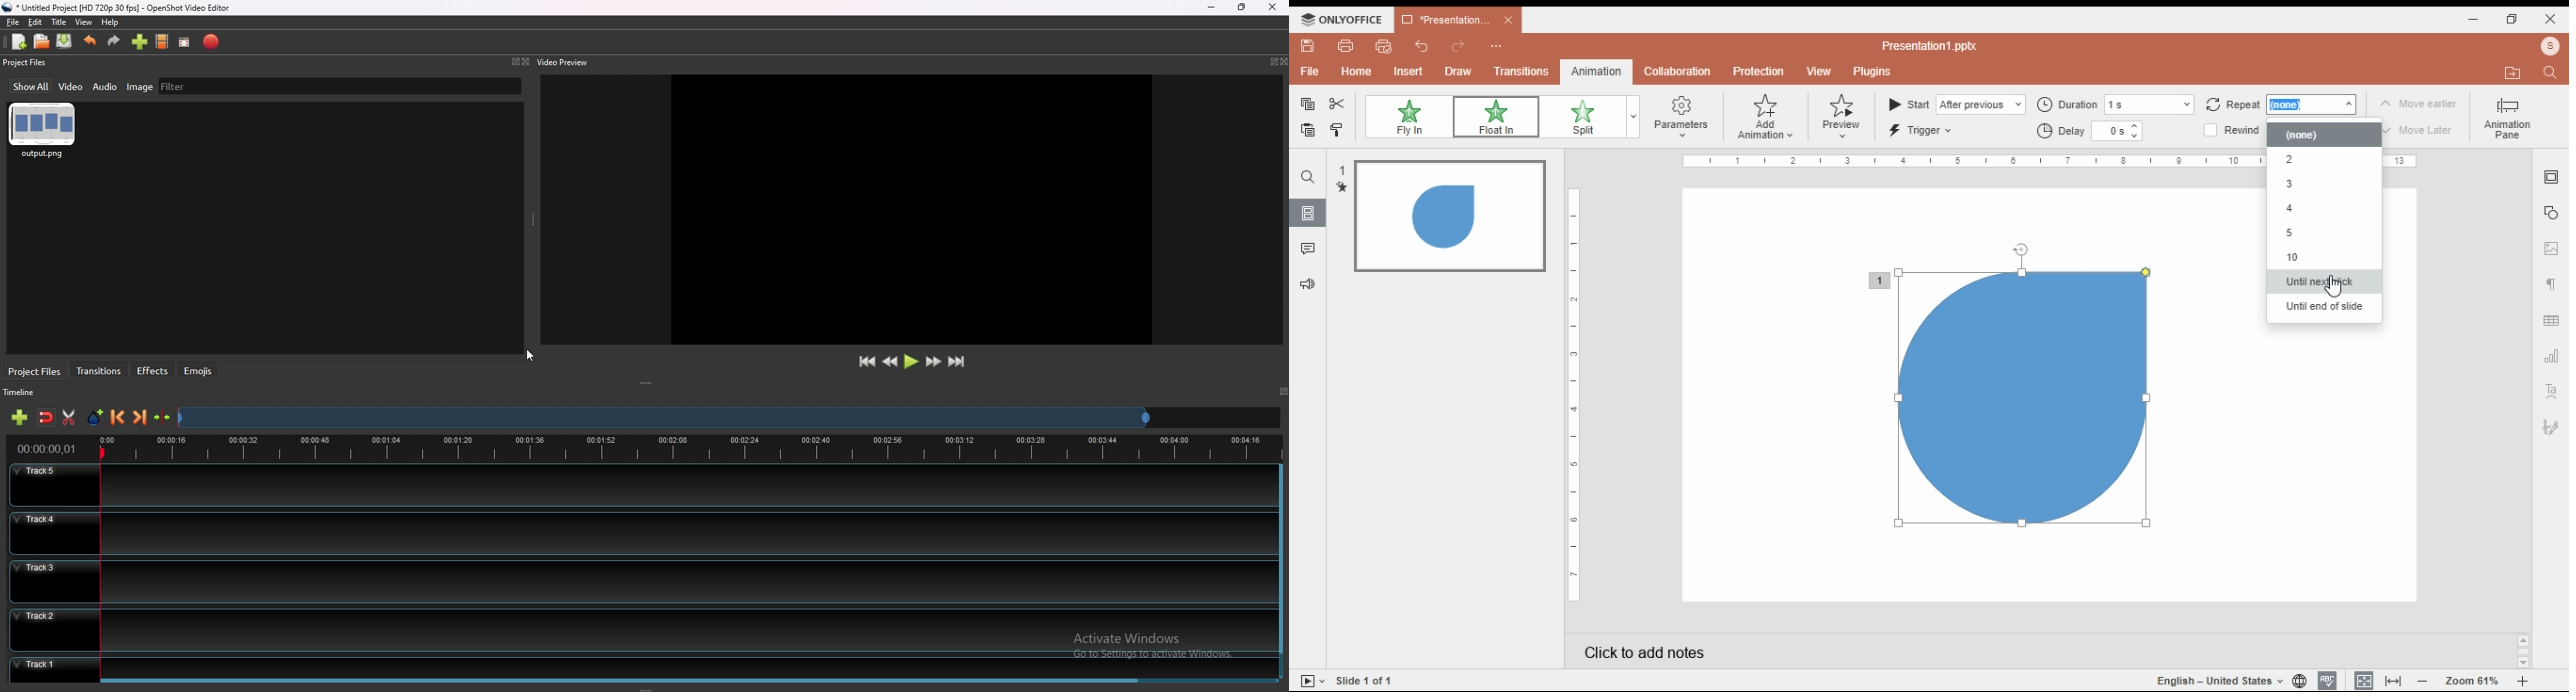 Image resolution: width=2576 pixels, height=700 pixels. Describe the element at coordinates (2220, 680) in the screenshot. I see `languages` at that location.